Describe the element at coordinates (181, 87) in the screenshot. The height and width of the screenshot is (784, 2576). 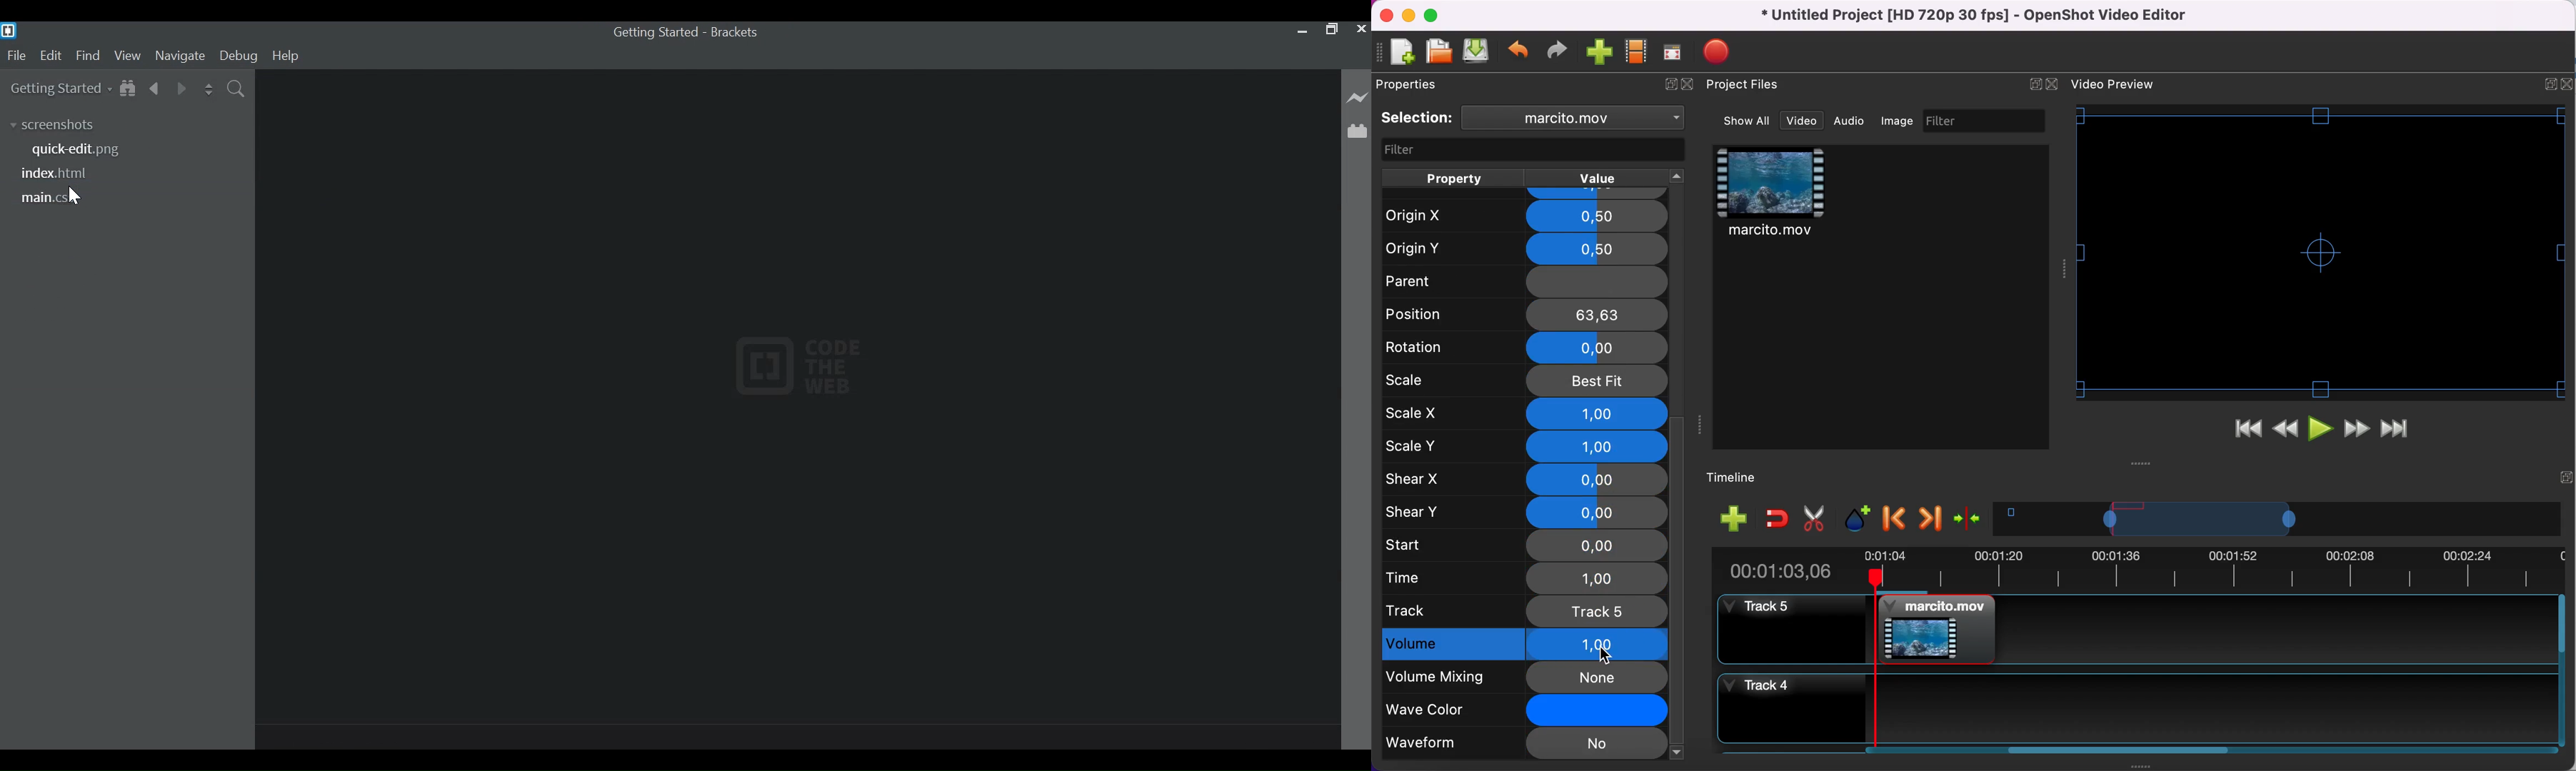
I see `Navigate Foward` at that location.